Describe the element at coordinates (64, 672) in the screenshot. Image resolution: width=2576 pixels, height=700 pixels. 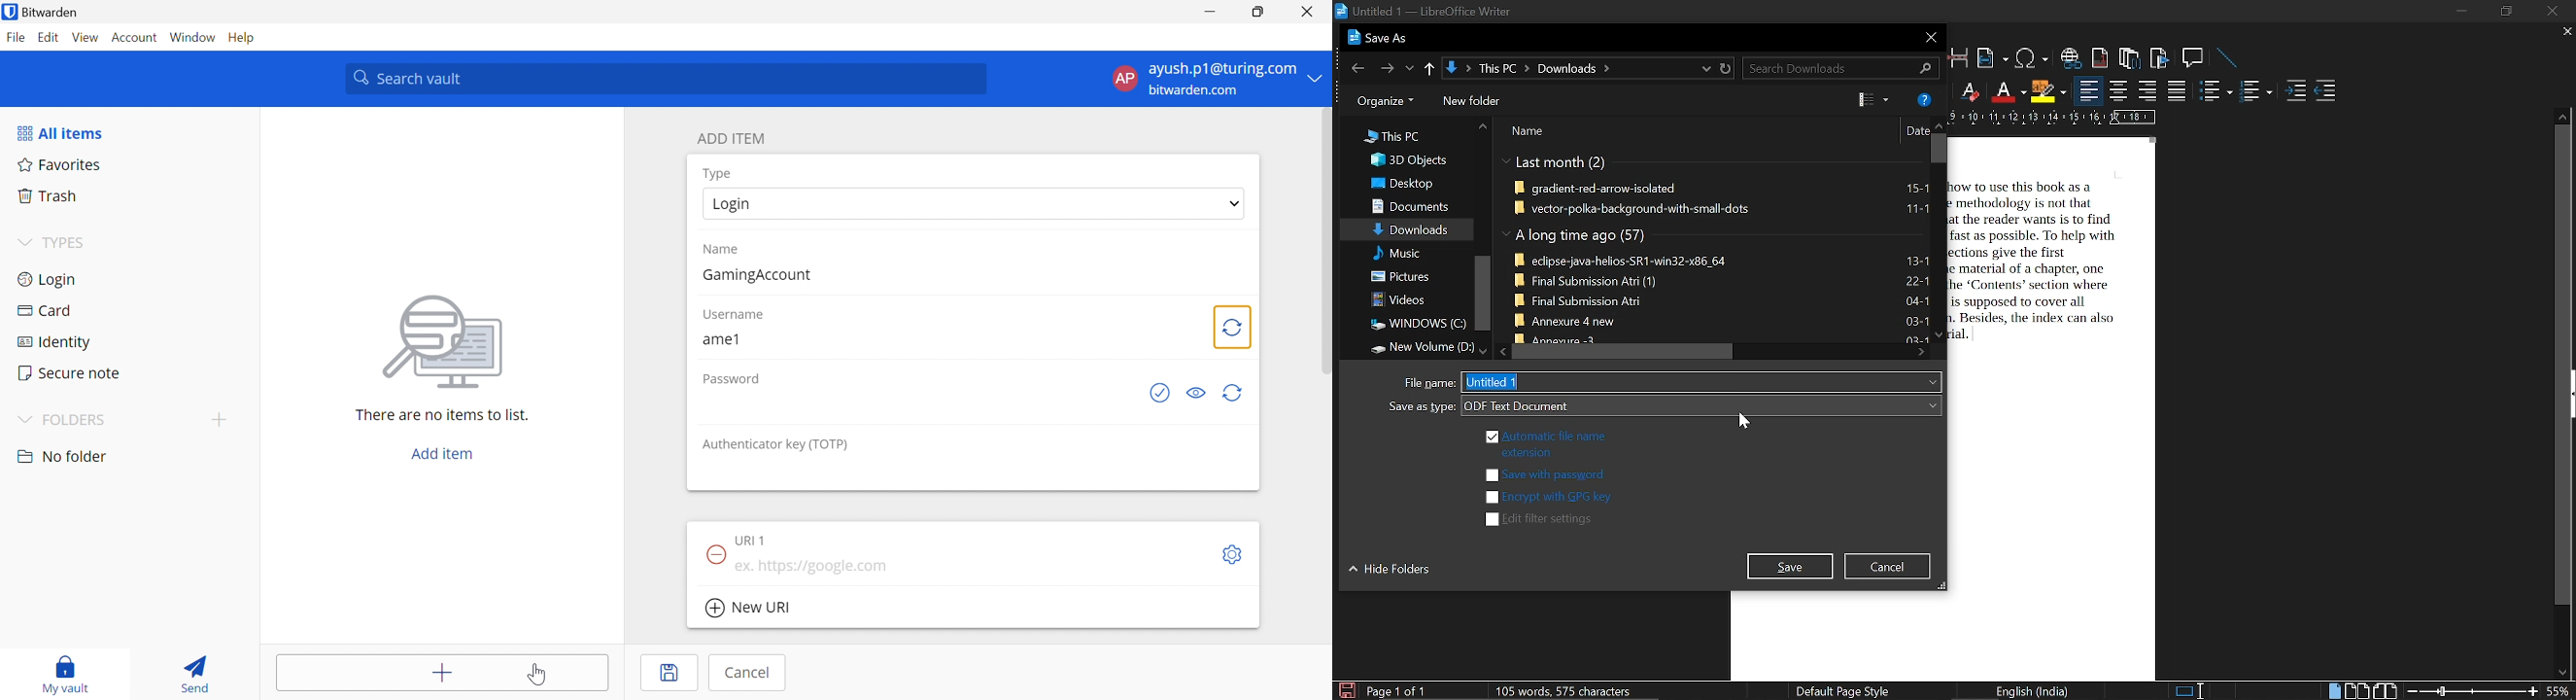
I see `My vault` at that location.